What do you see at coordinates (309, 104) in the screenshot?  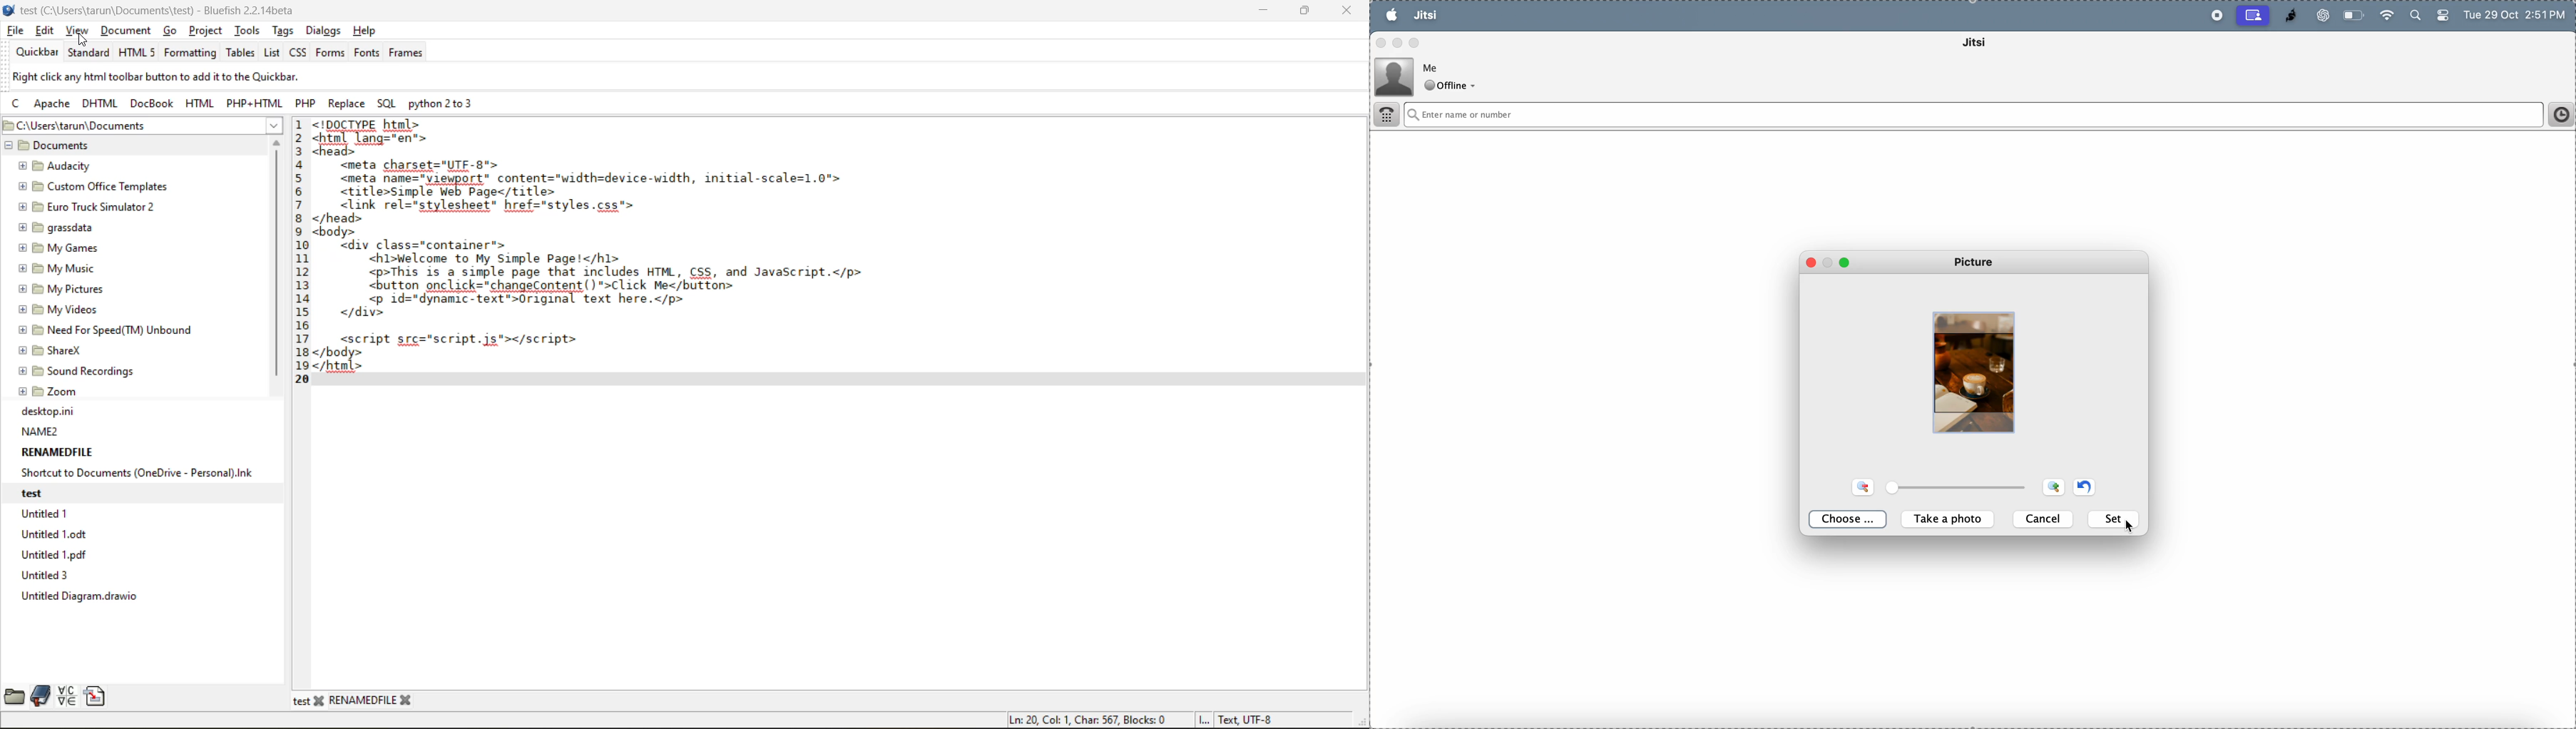 I see `php` at bounding box center [309, 104].